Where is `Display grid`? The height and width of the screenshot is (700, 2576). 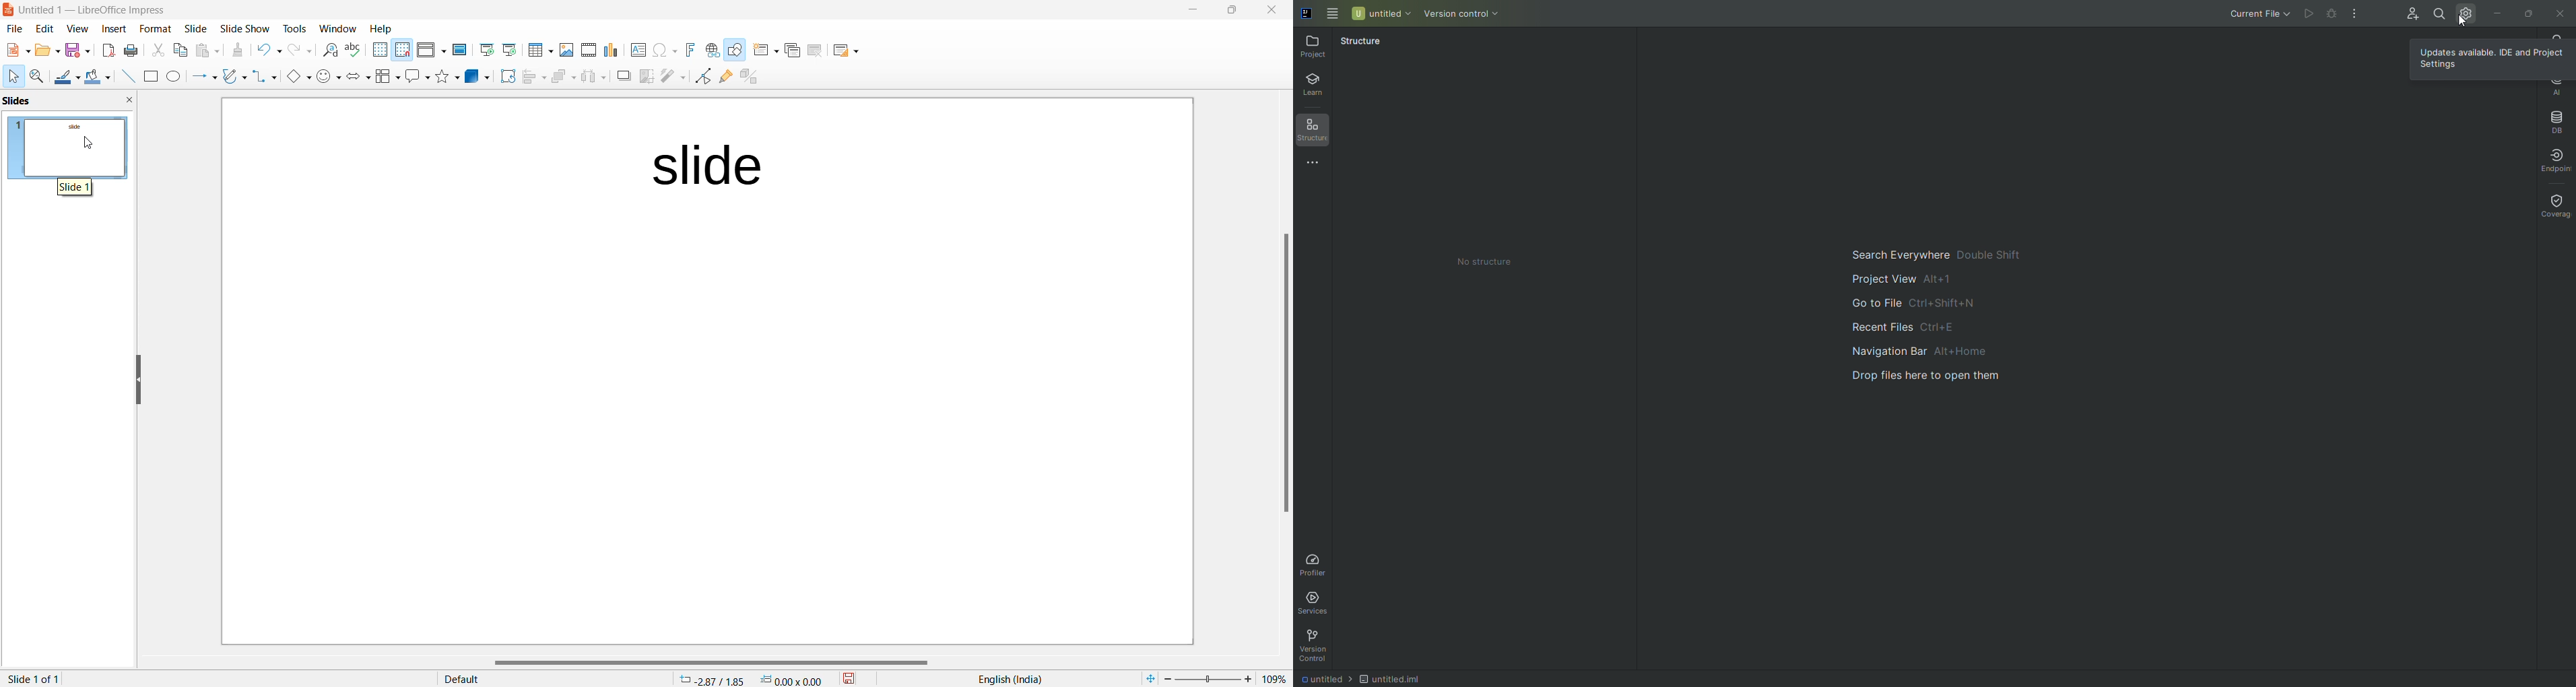 Display grid is located at coordinates (379, 50).